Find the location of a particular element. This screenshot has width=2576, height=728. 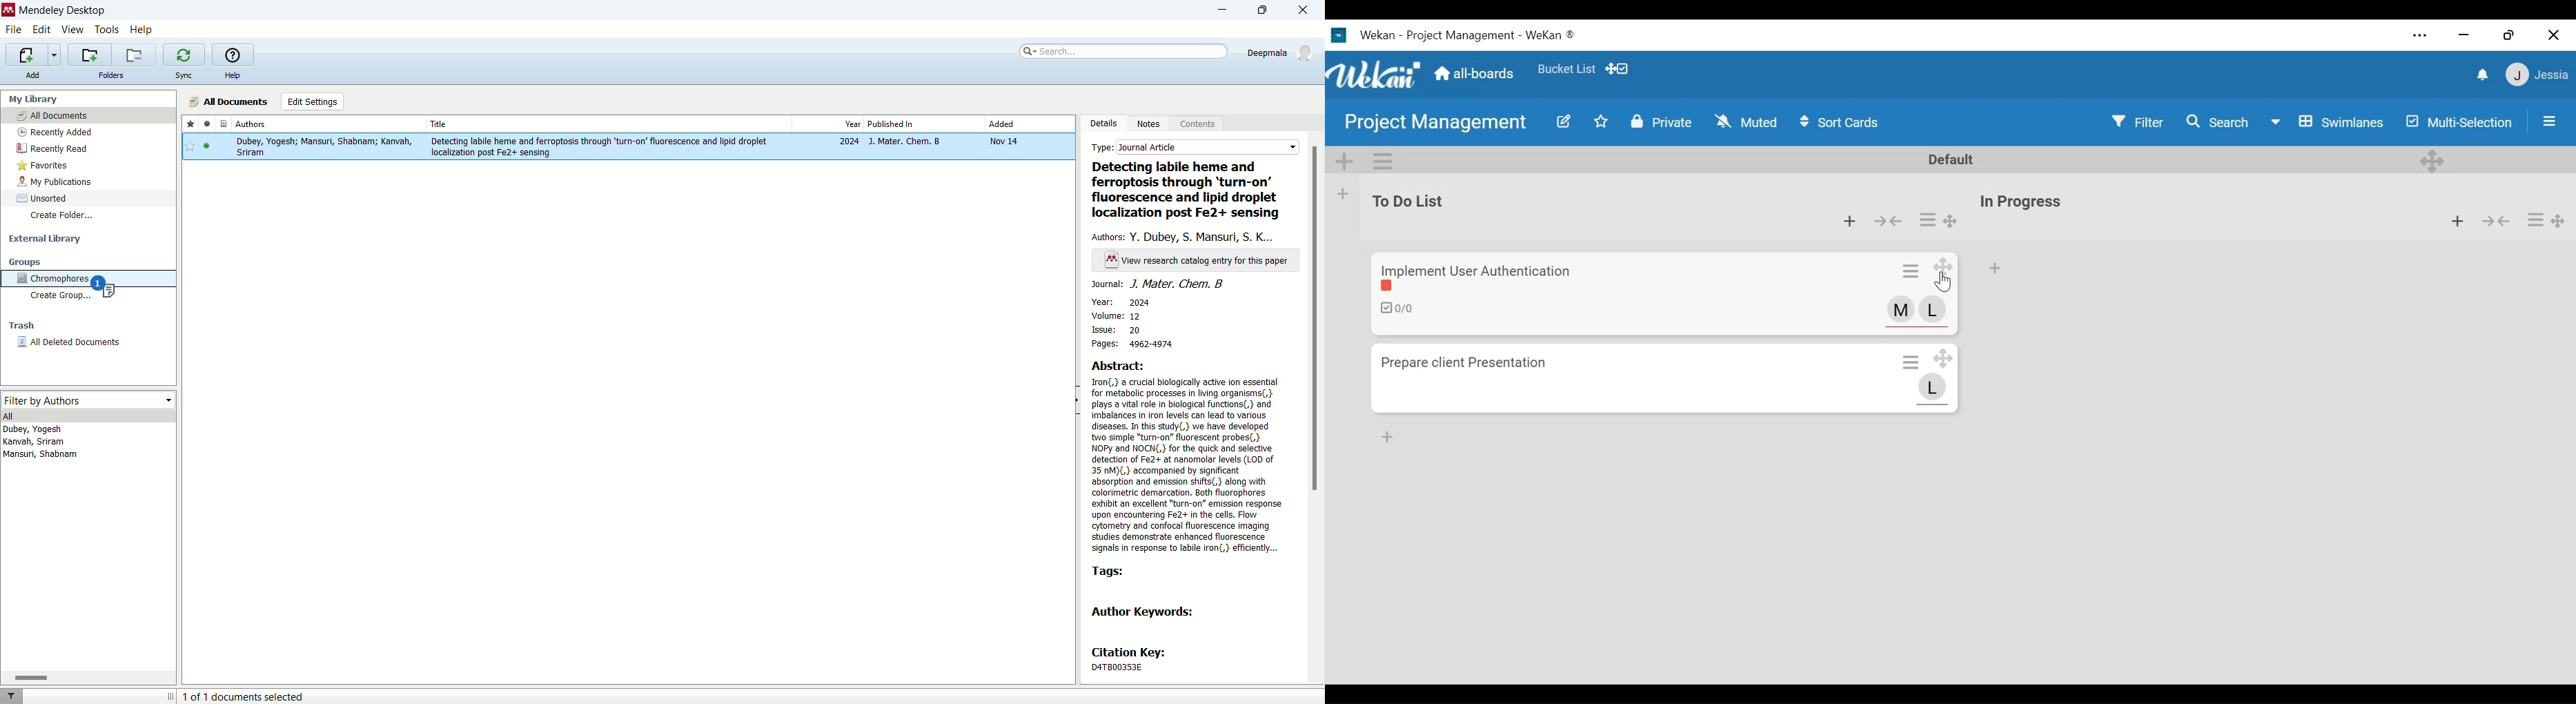

chromophores is located at coordinates (55, 278).